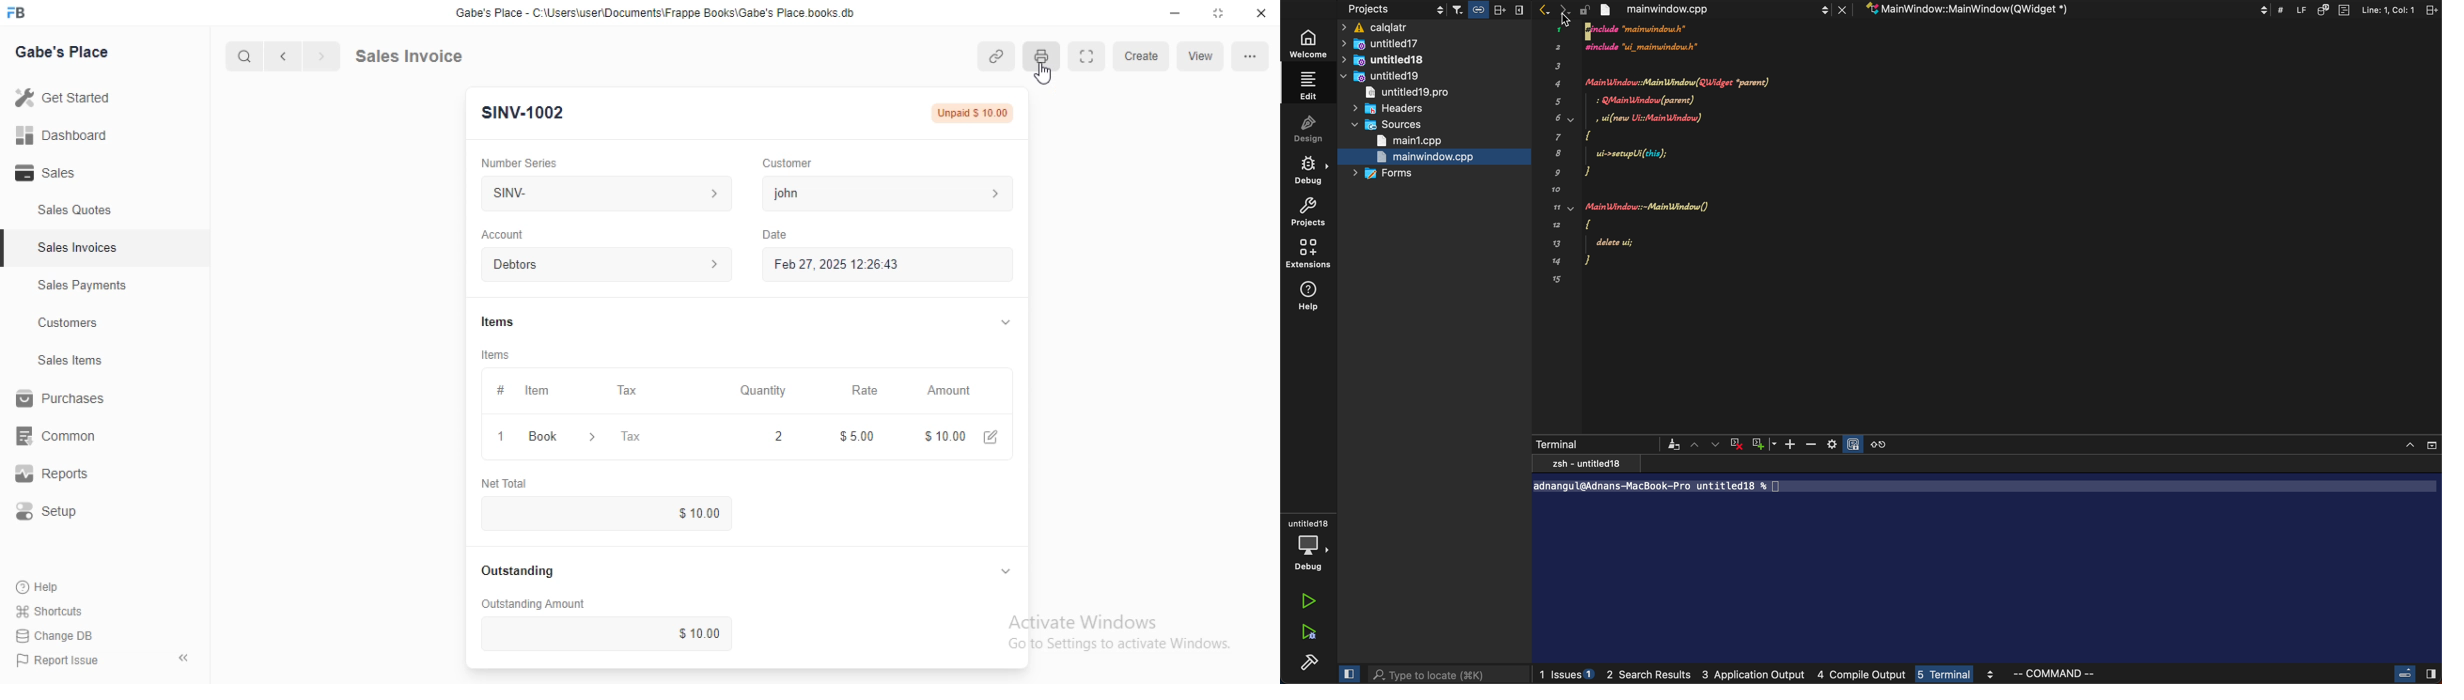  I want to click on reports, so click(51, 474).